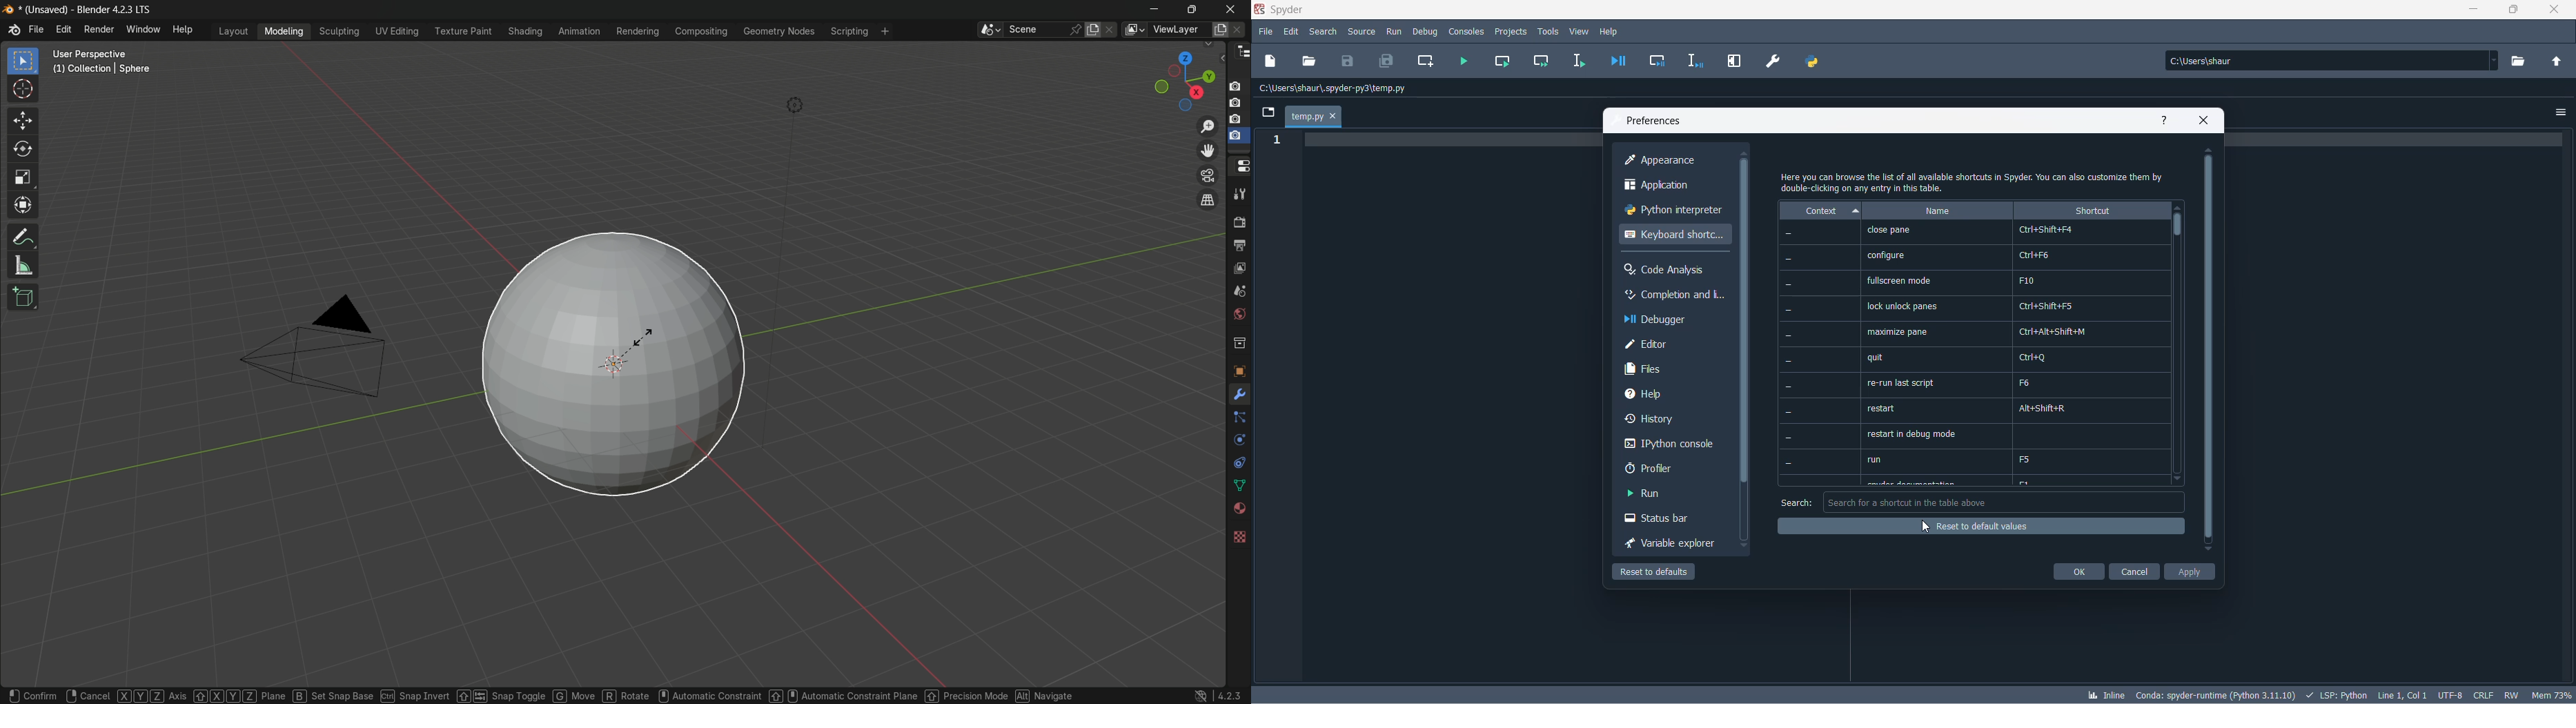 The width and height of the screenshot is (2576, 728). What do you see at coordinates (2326, 61) in the screenshot?
I see `path` at bounding box center [2326, 61].